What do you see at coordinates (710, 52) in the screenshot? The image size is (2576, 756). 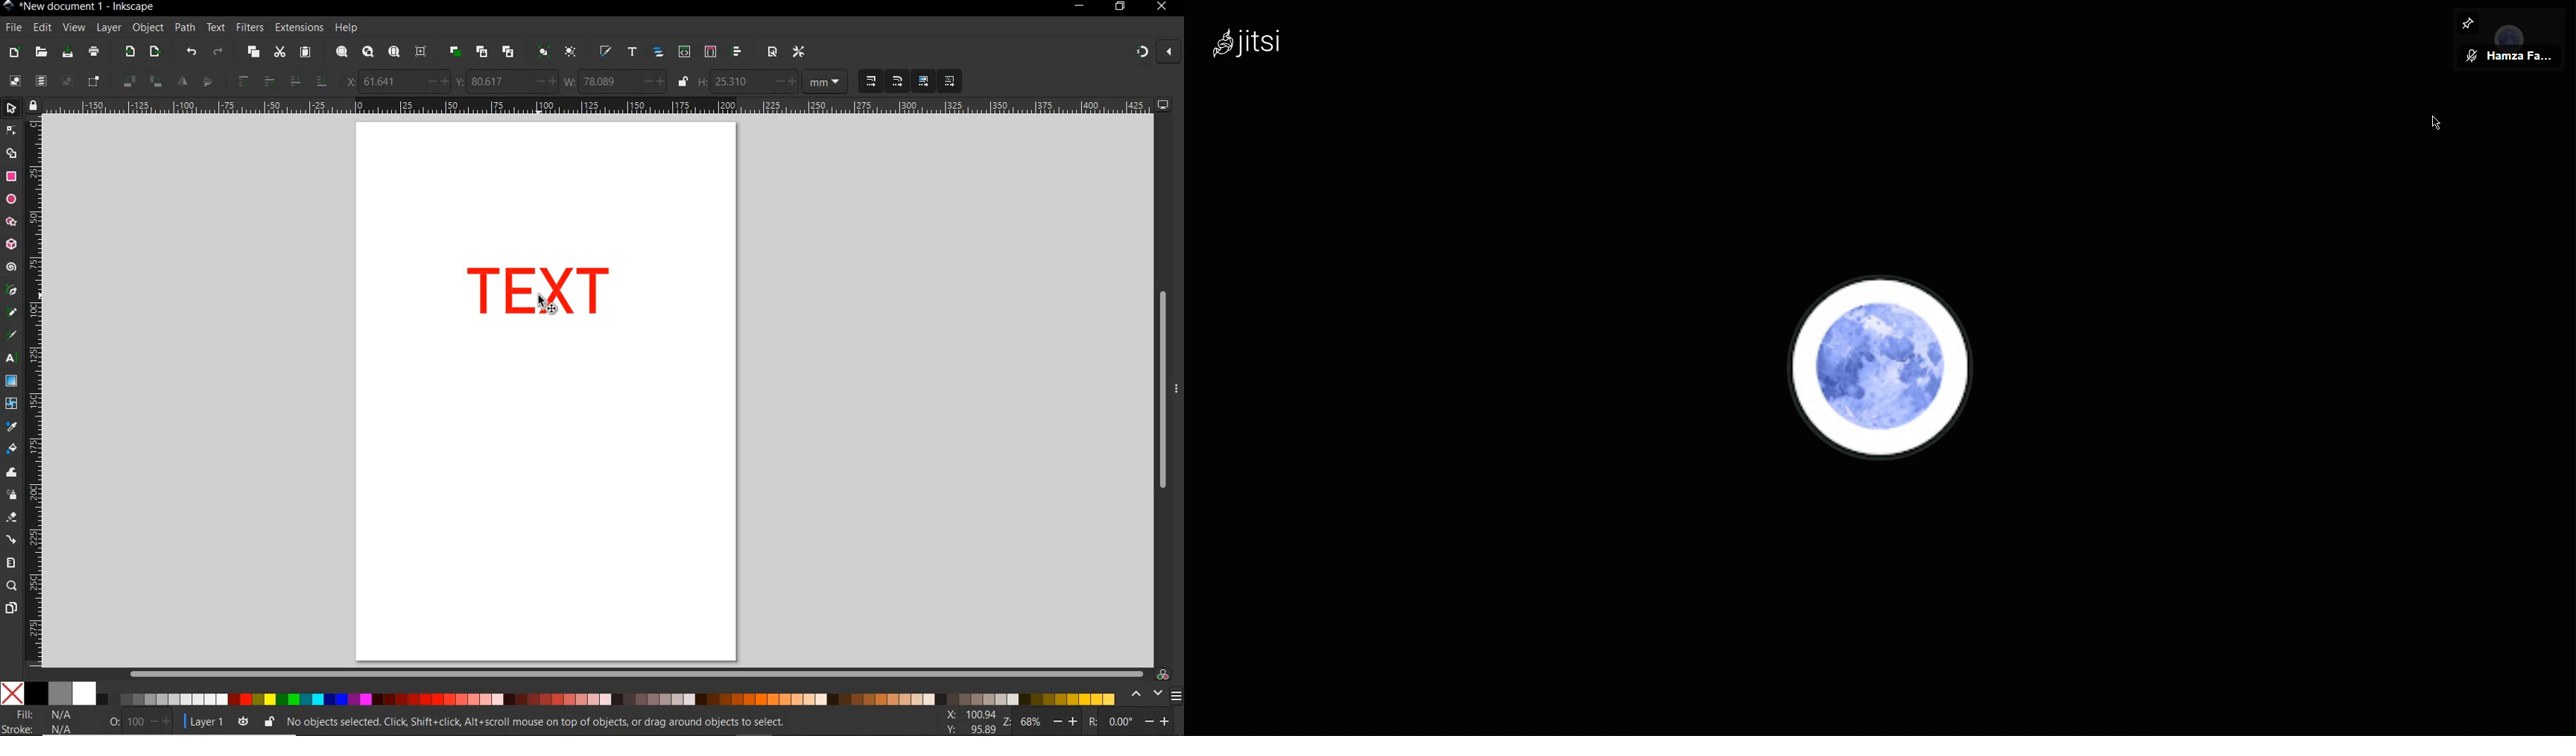 I see `open selectors` at bounding box center [710, 52].